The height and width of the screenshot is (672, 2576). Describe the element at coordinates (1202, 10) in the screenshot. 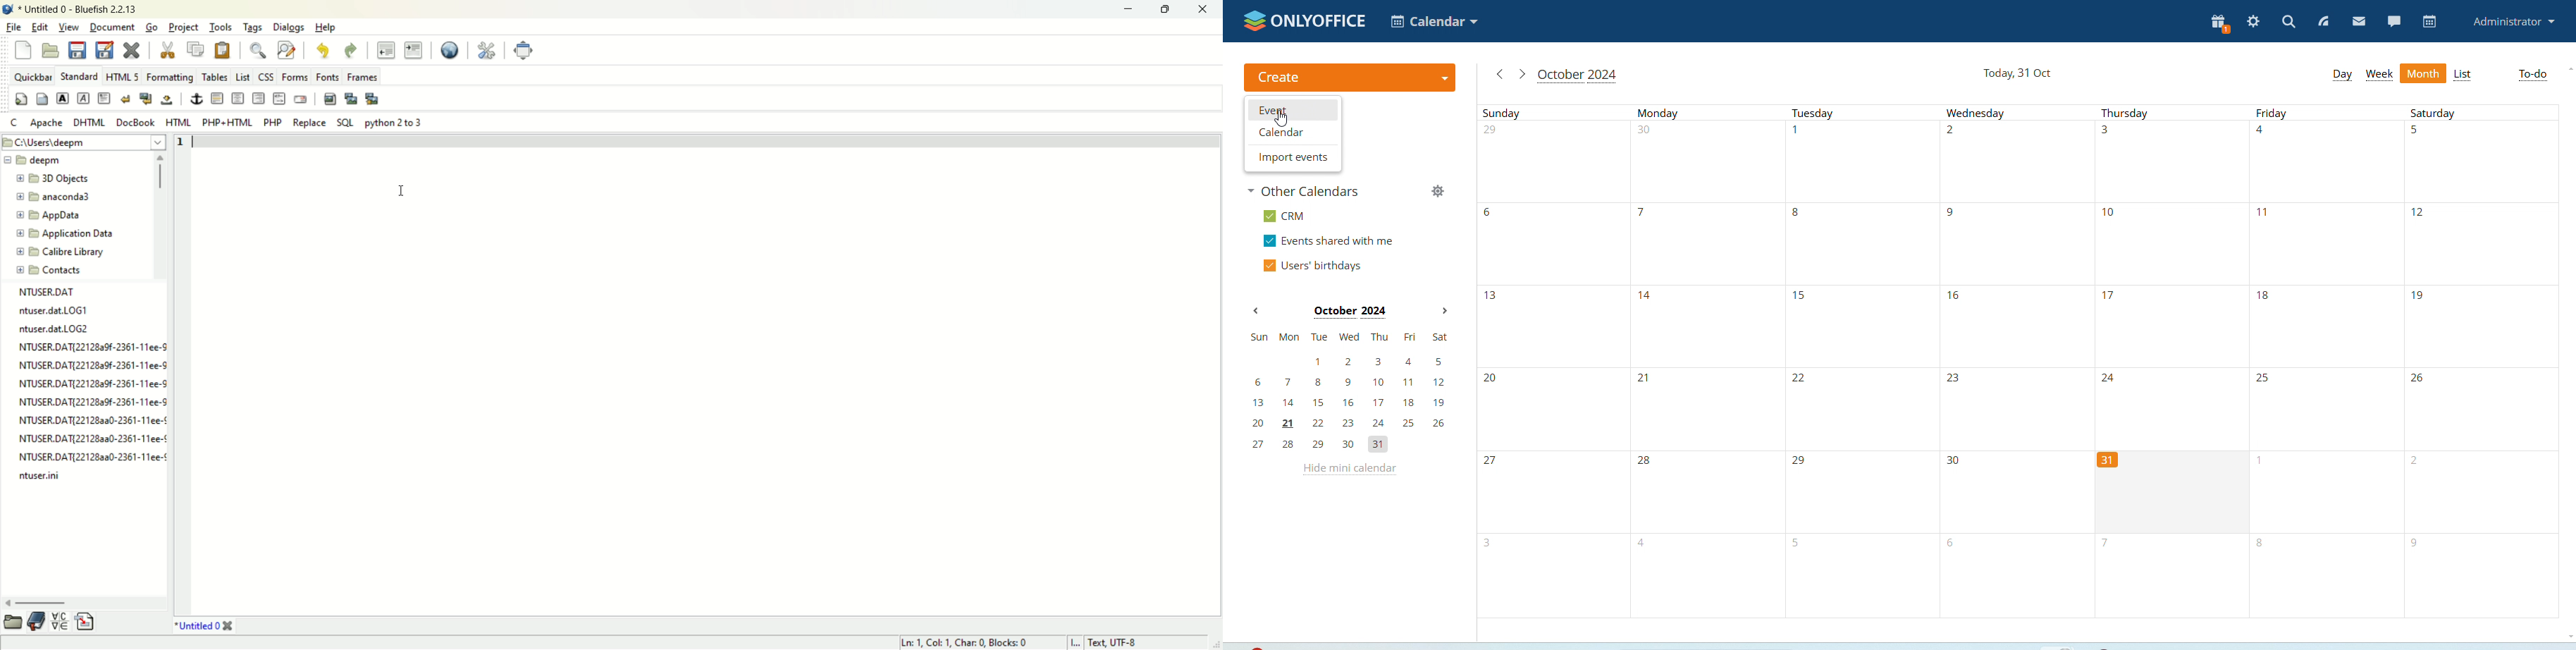

I see `close` at that location.